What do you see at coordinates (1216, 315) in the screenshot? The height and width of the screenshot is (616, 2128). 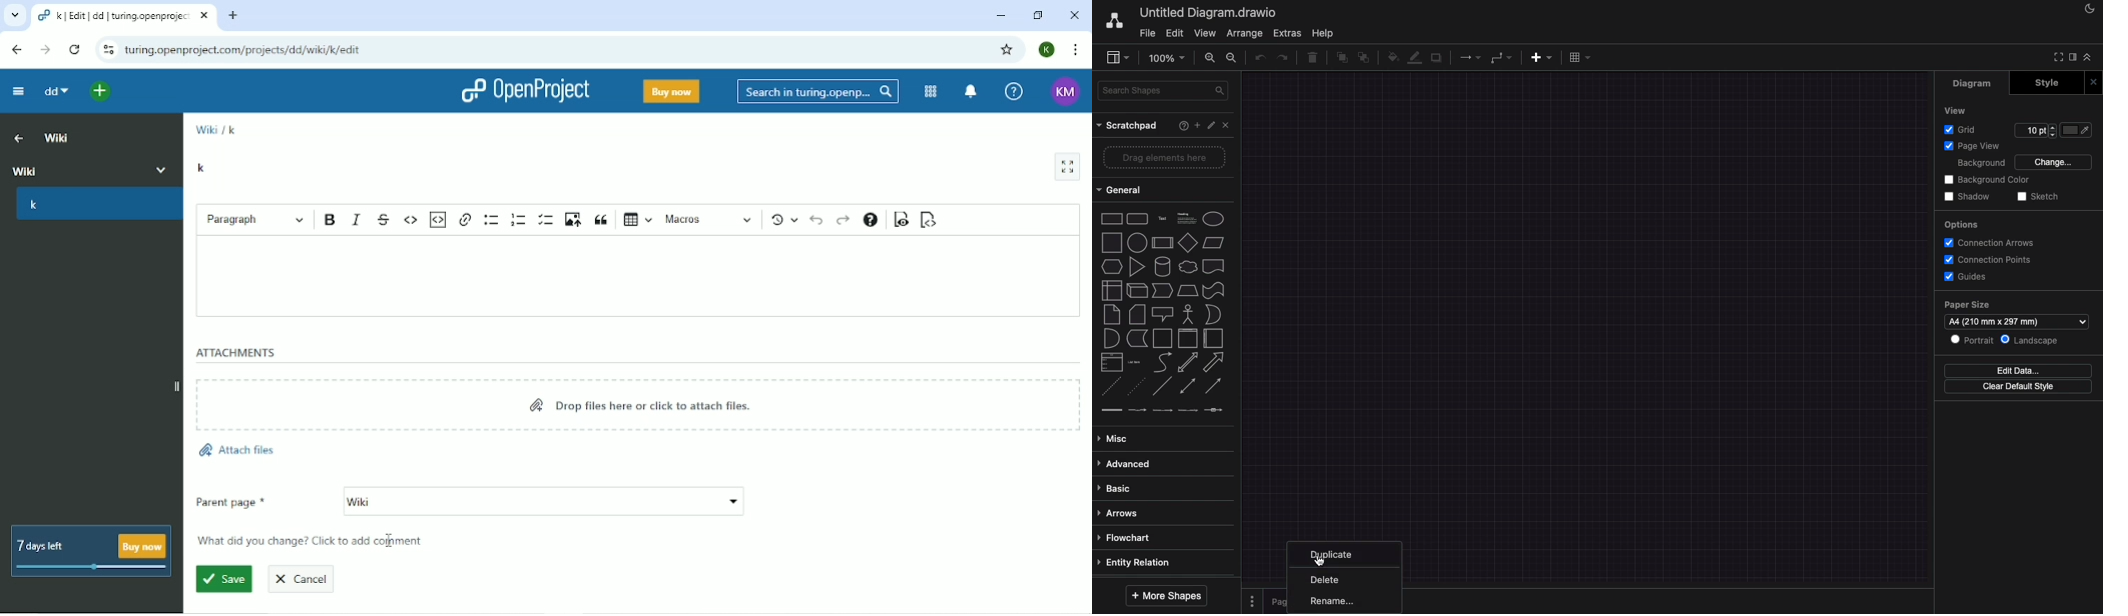 I see `or` at bounding box center [1216, 315].